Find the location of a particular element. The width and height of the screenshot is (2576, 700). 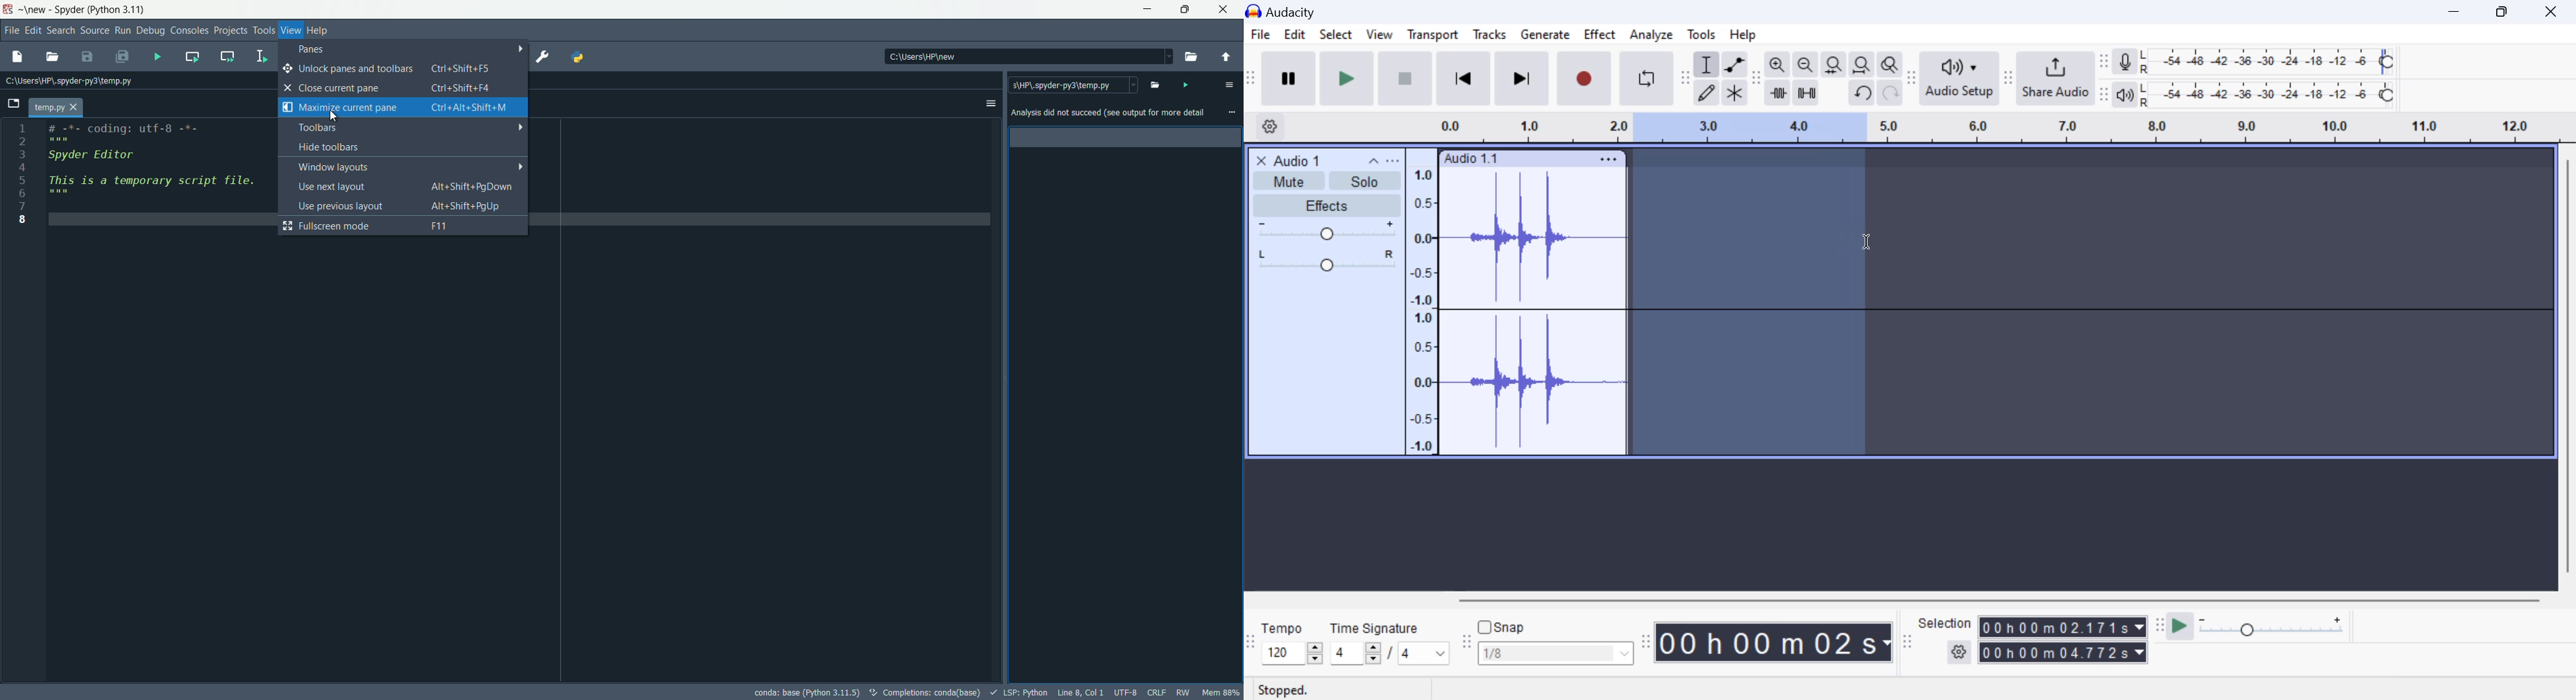

Playback Level is located at coordinates (2267, 95).